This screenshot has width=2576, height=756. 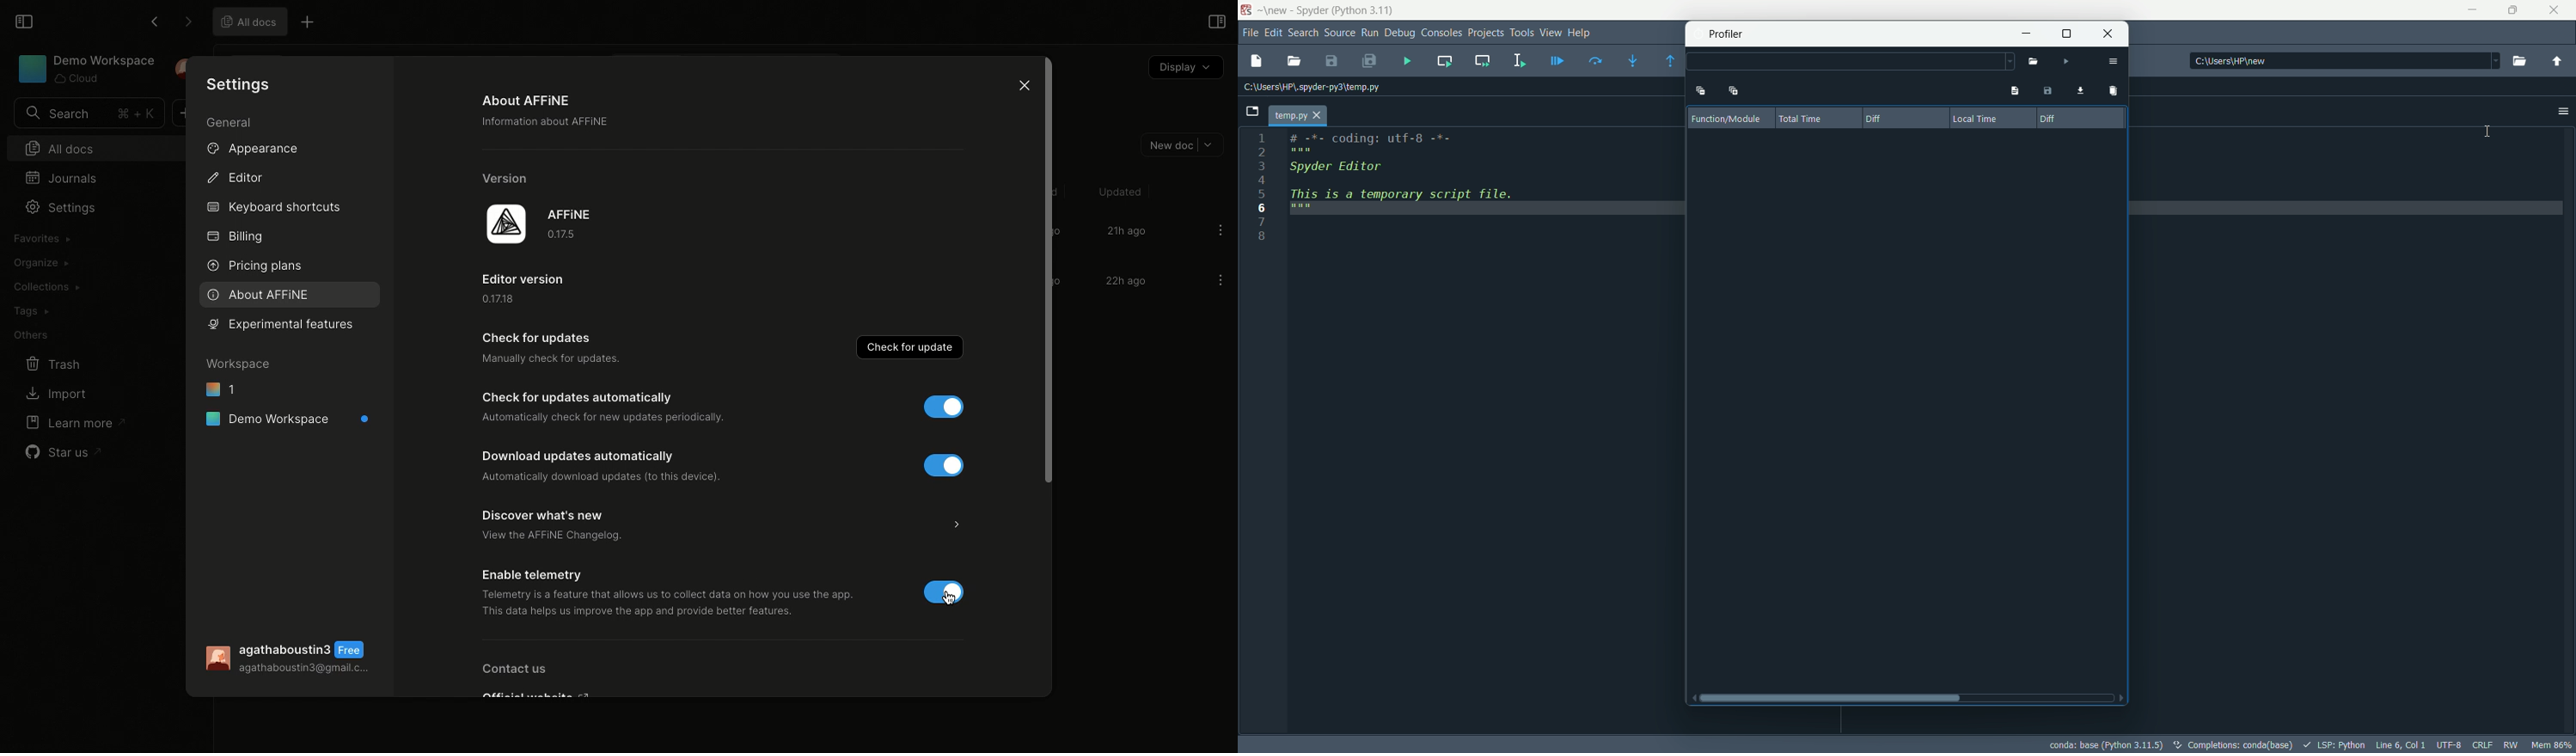 What do you see at coordinates (2014, 93) in the screenshot?
I see `show profile's output` at bounding box center [2014, 93].